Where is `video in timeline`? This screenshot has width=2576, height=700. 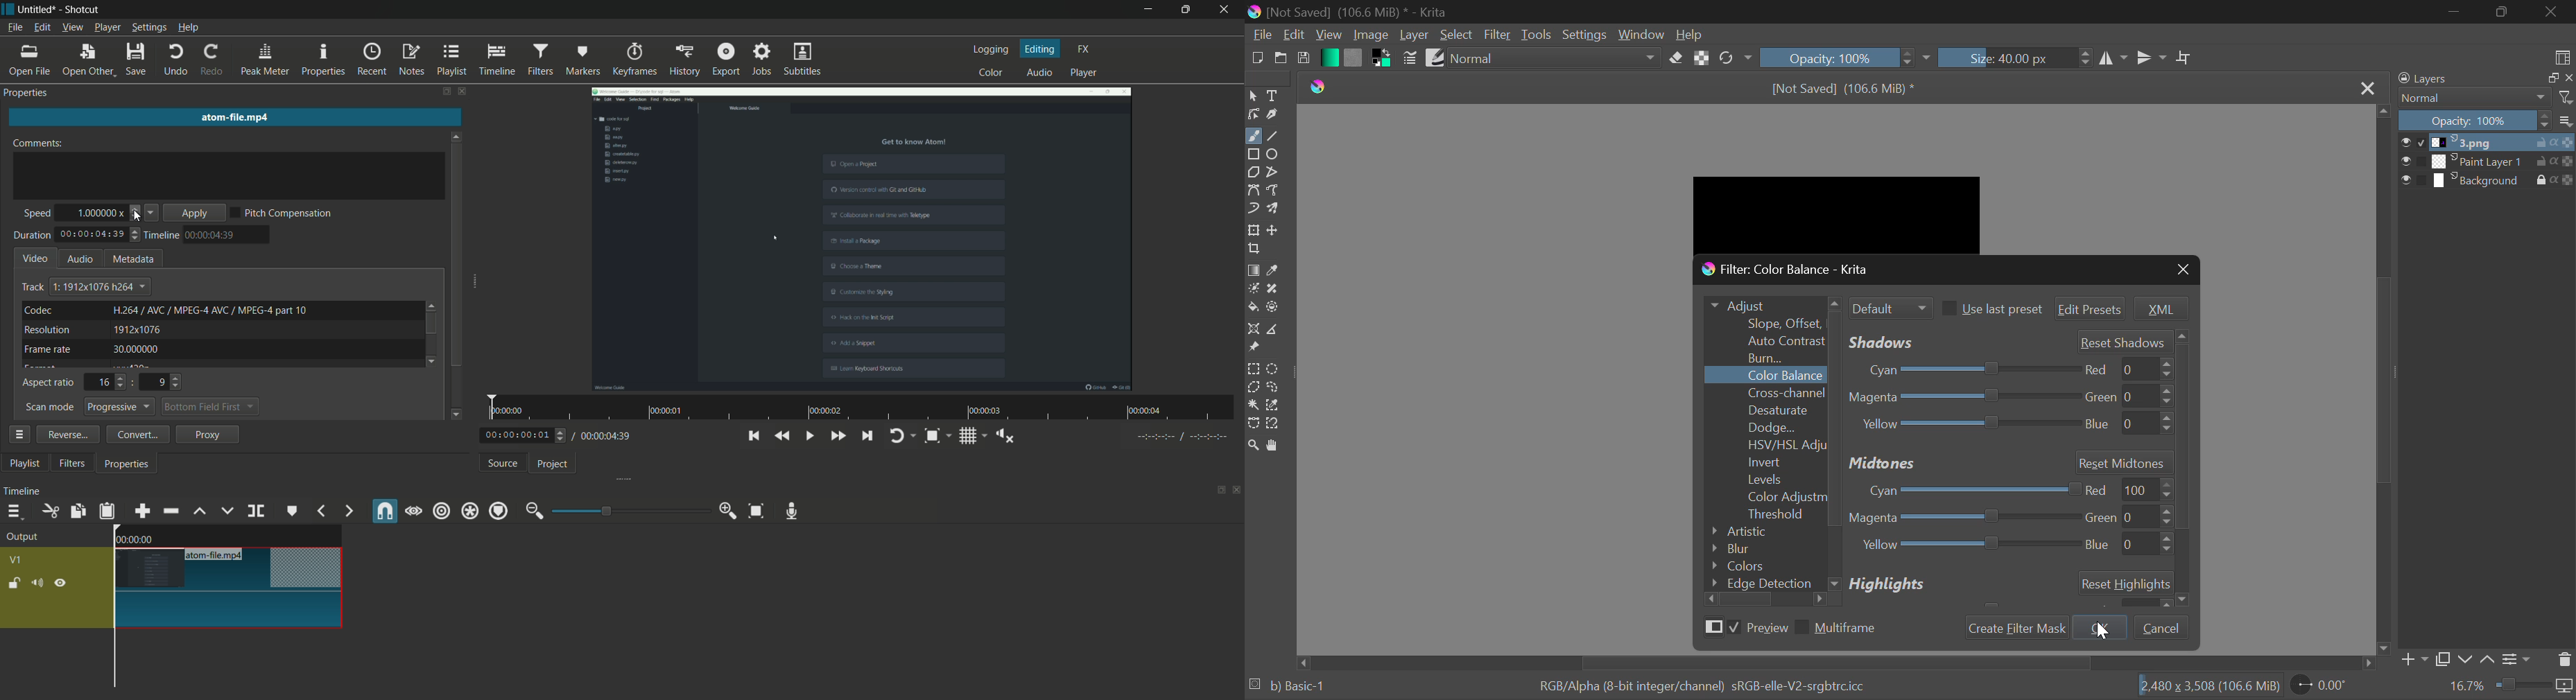
video in timeline is located at coordinates (228, 601).